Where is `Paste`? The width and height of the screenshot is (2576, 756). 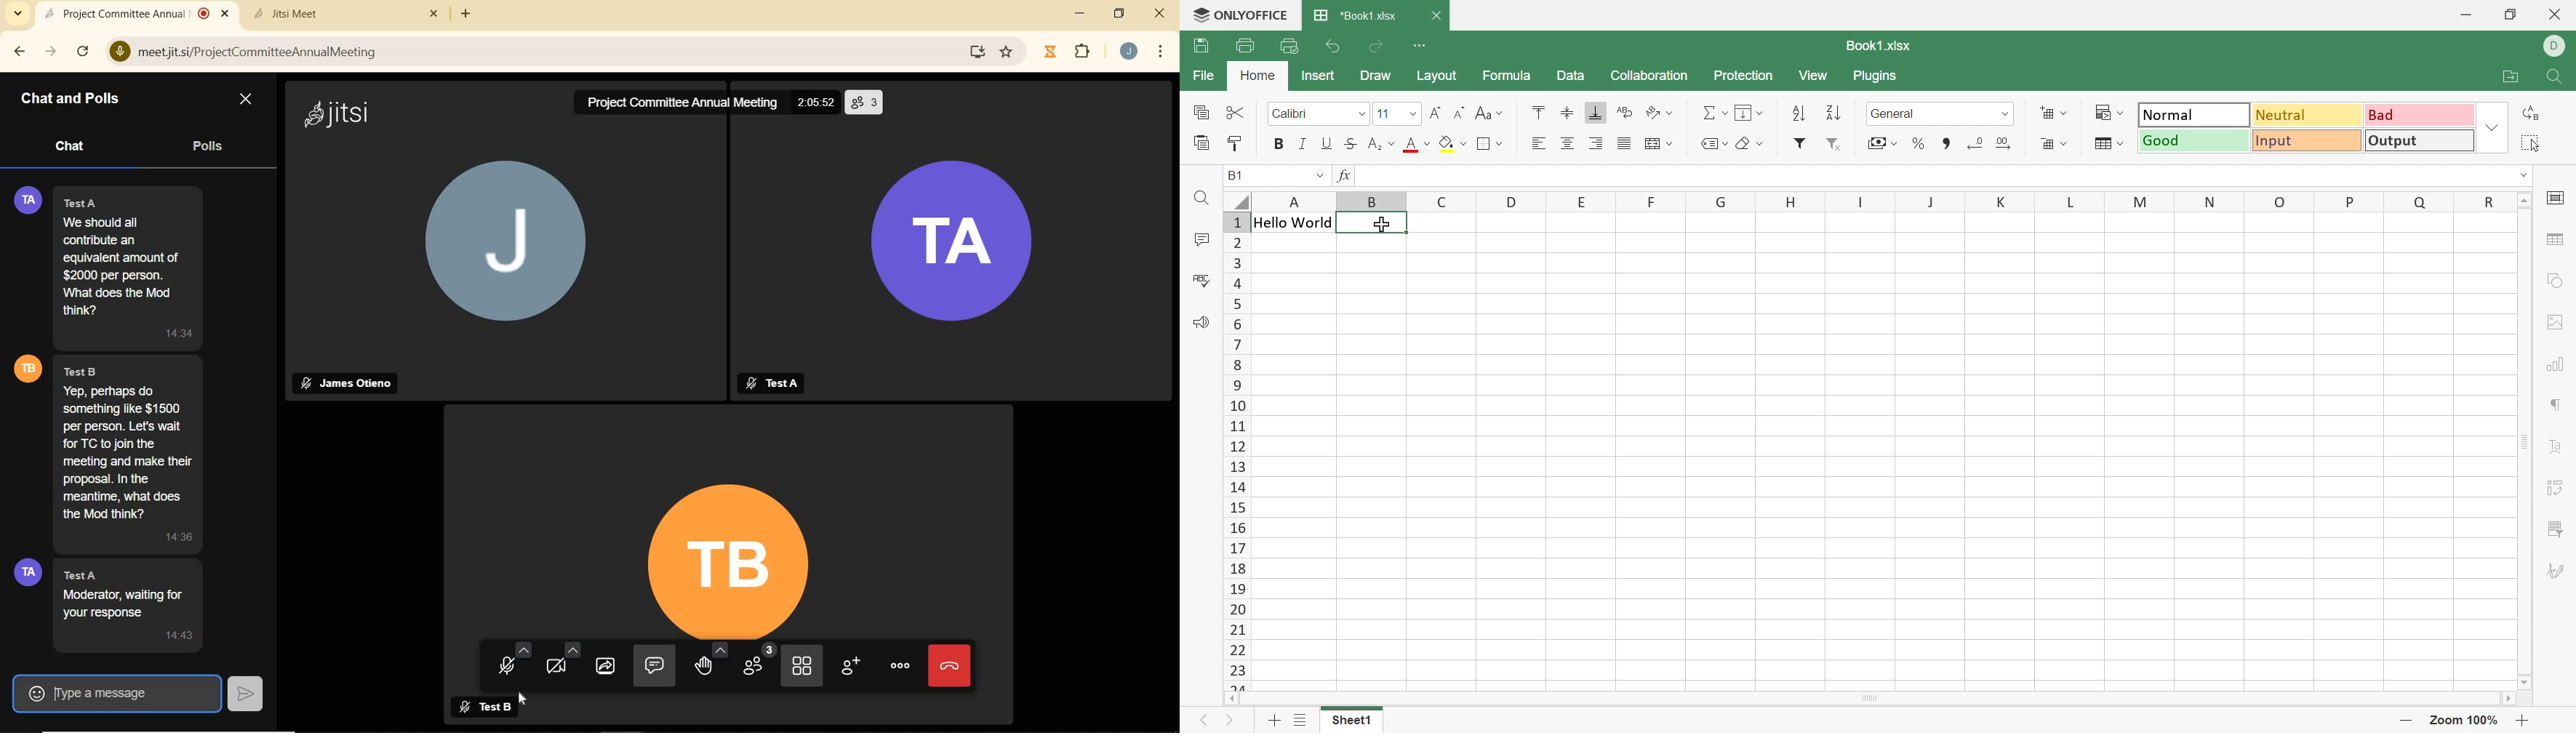 Paste is located at coordinates (1201, 144).